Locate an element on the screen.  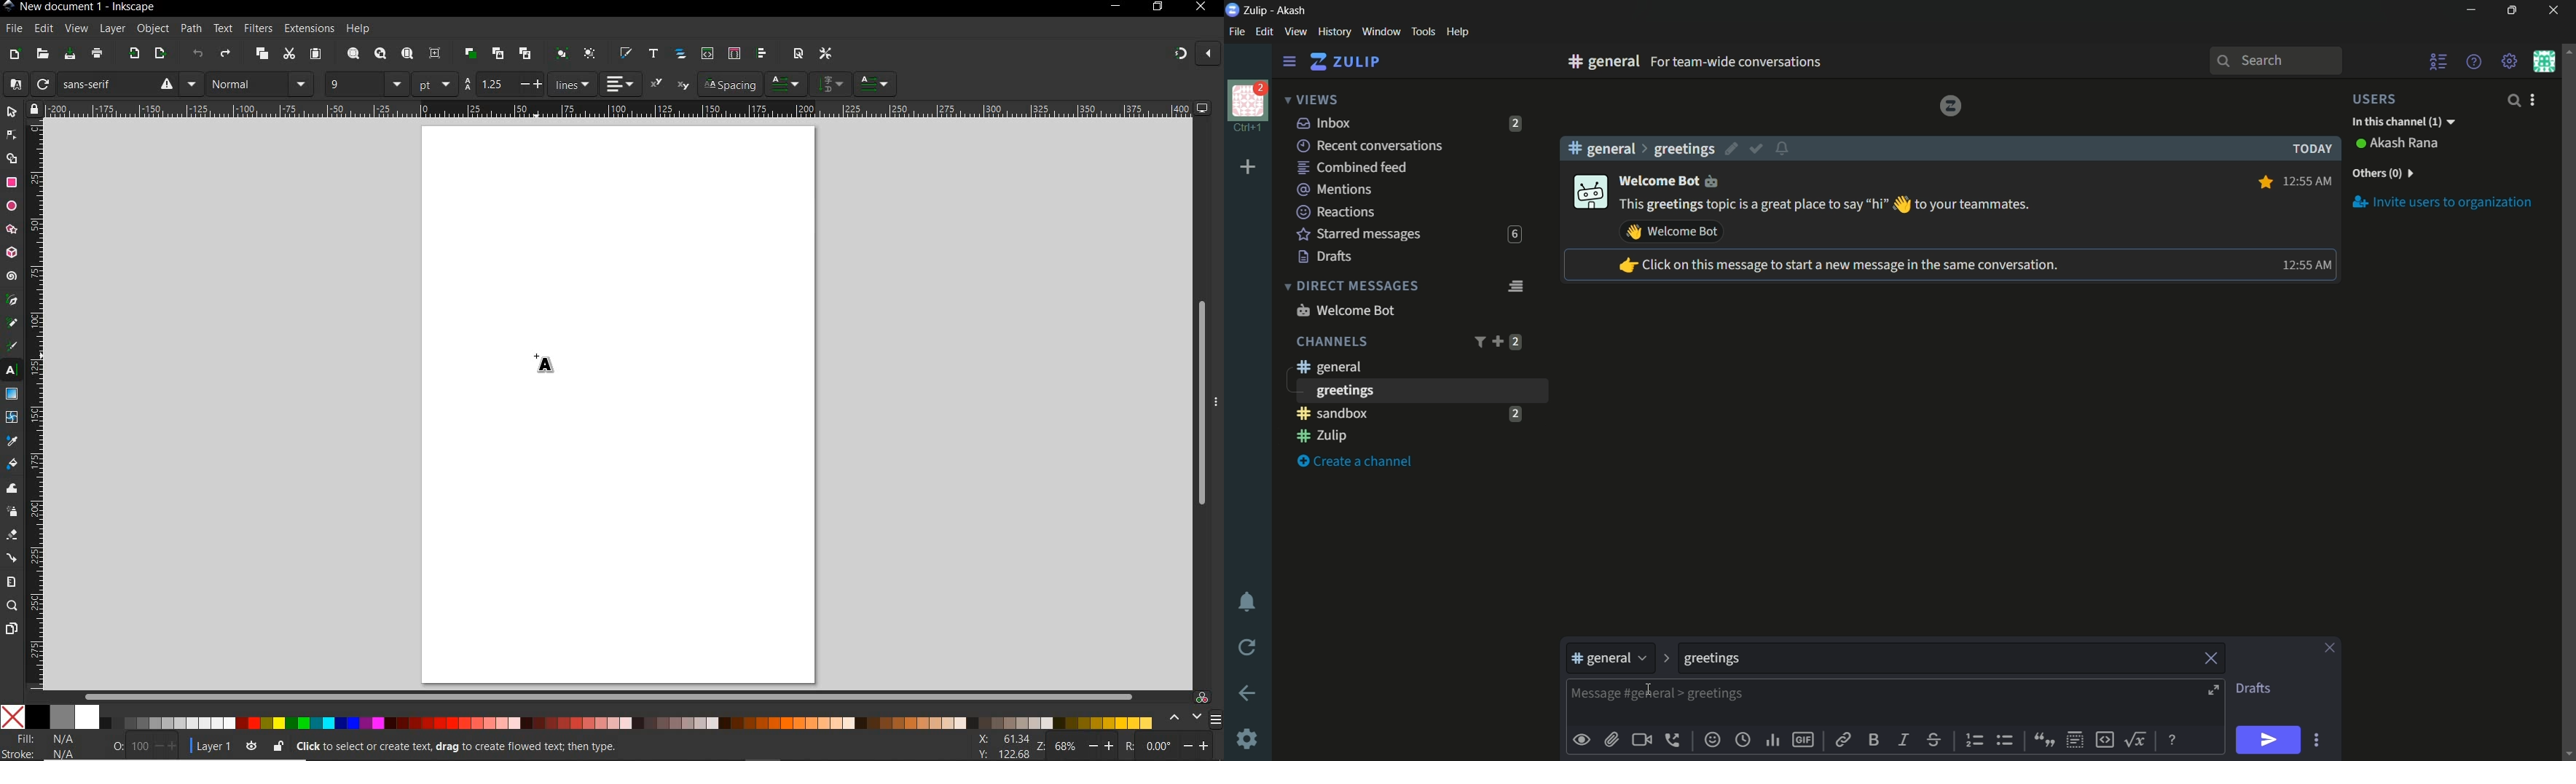
view menu is located at coordinates (1295, 31).